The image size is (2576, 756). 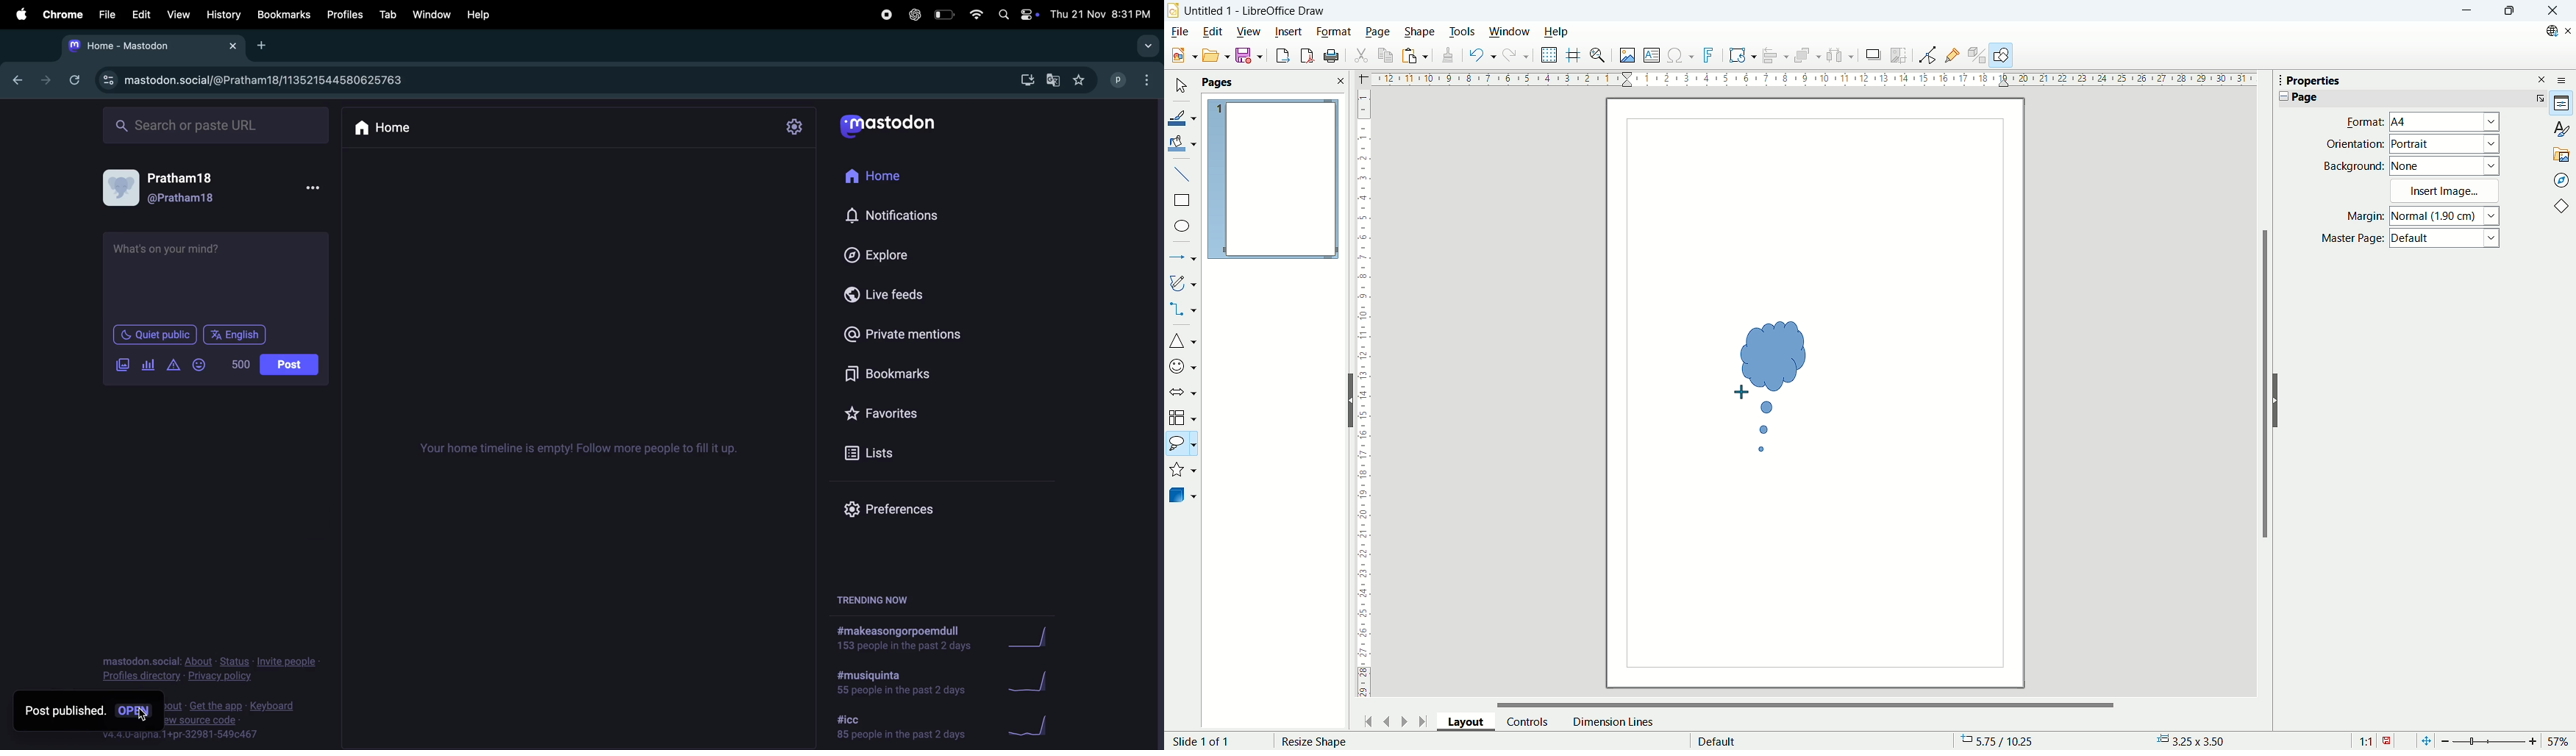 I want to click on export as PDF, so click(x=1305, y=56).